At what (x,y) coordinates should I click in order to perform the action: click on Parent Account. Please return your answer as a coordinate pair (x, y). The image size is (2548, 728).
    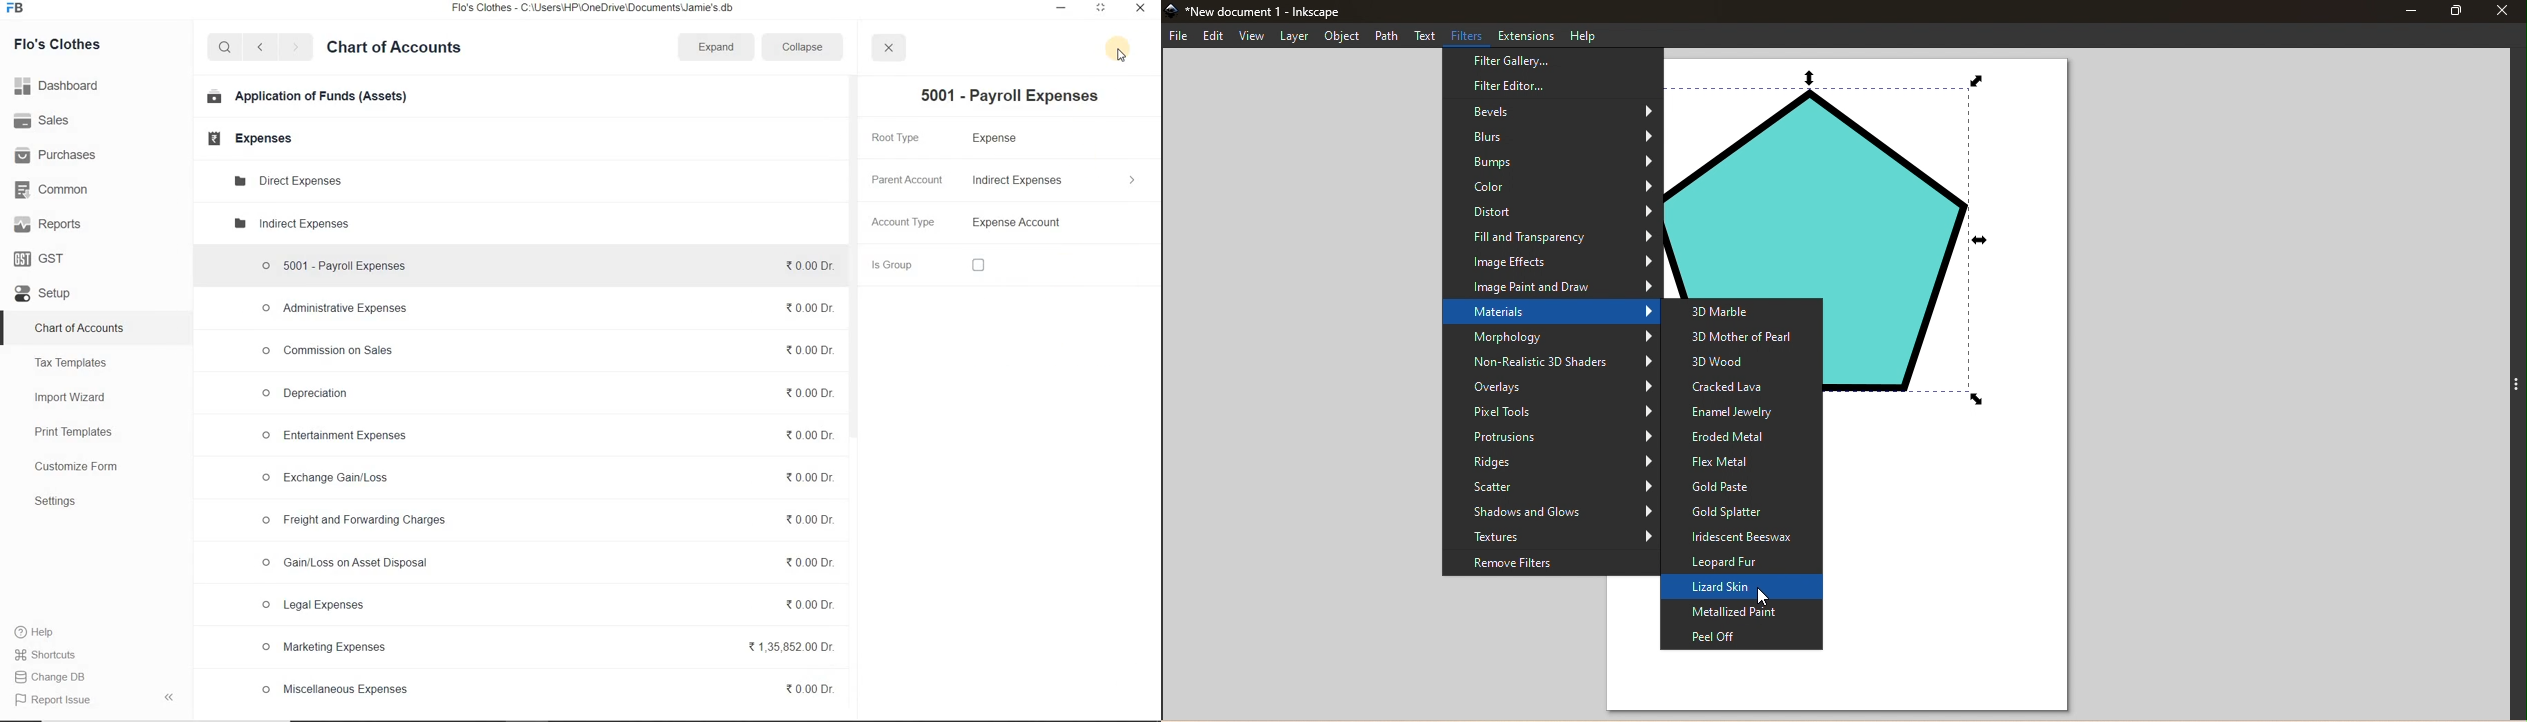
    Looking at the image, I should click on (907, 179).